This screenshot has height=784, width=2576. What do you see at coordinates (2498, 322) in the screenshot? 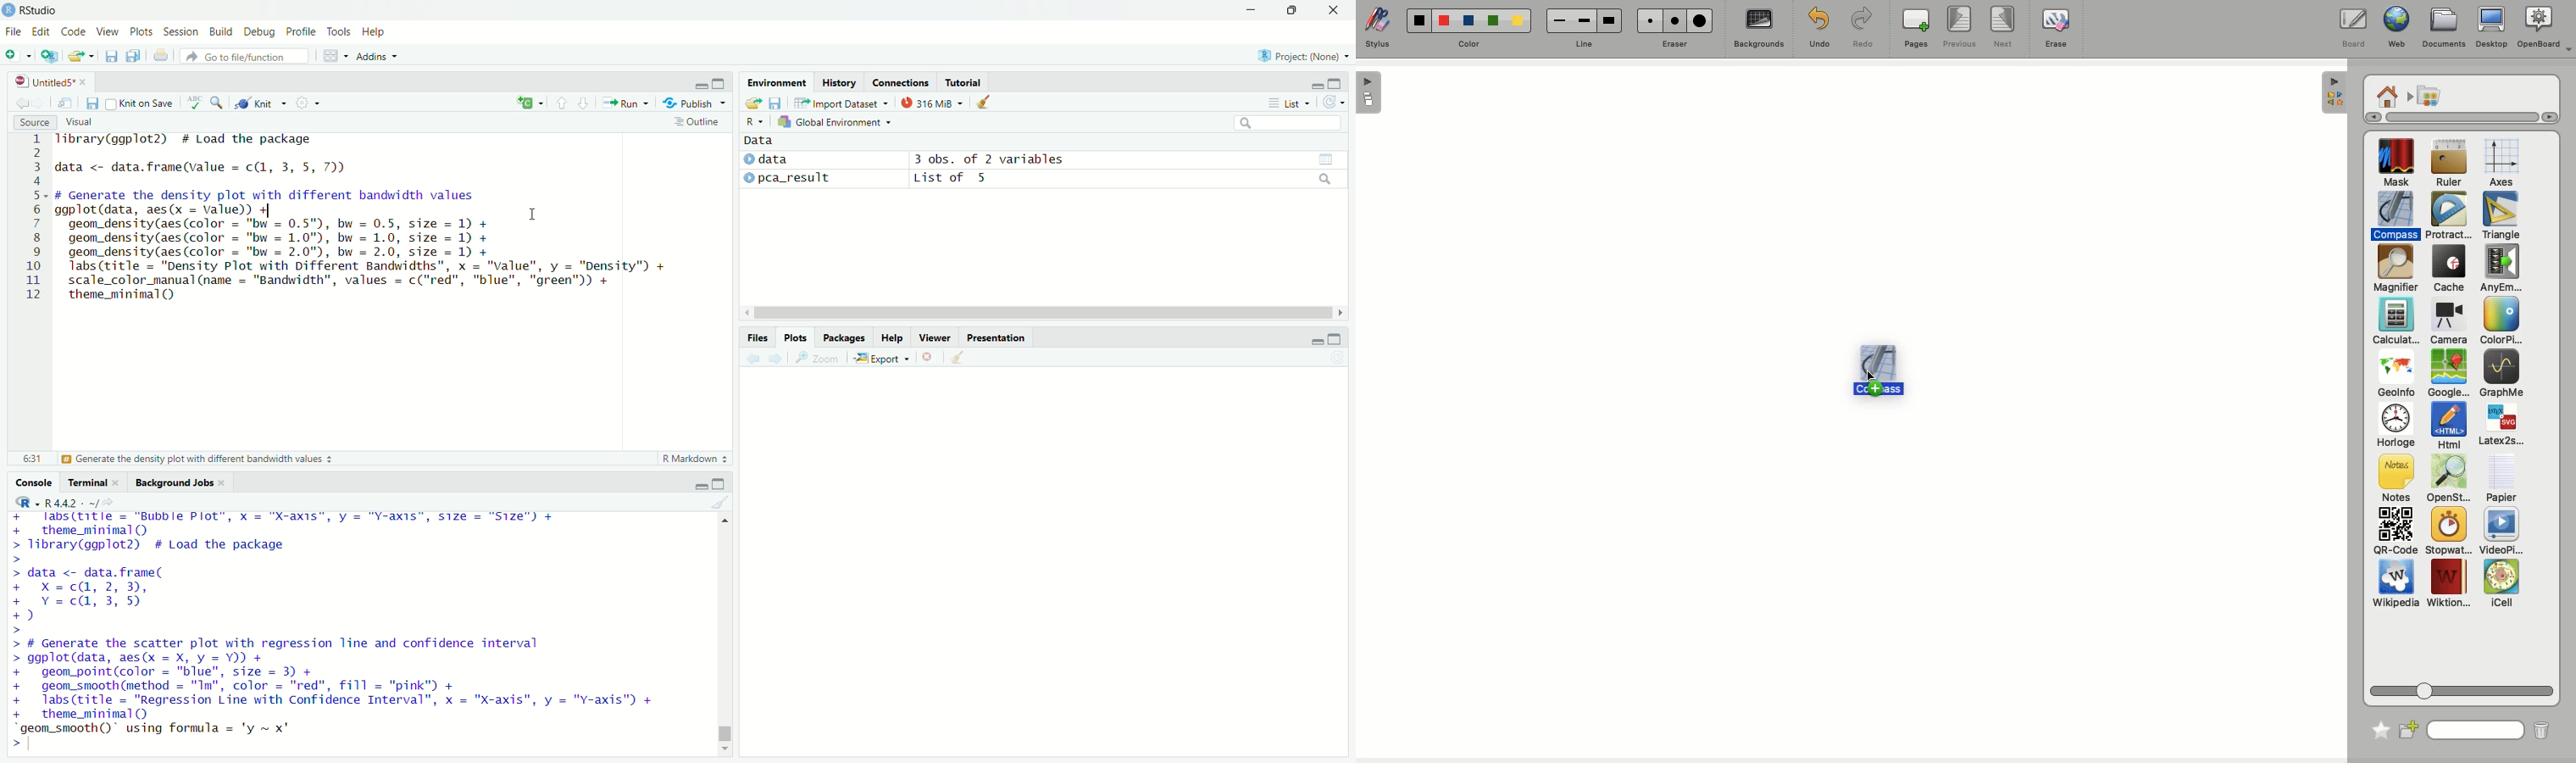
I see `Color` at bounding box center [2498, 322].